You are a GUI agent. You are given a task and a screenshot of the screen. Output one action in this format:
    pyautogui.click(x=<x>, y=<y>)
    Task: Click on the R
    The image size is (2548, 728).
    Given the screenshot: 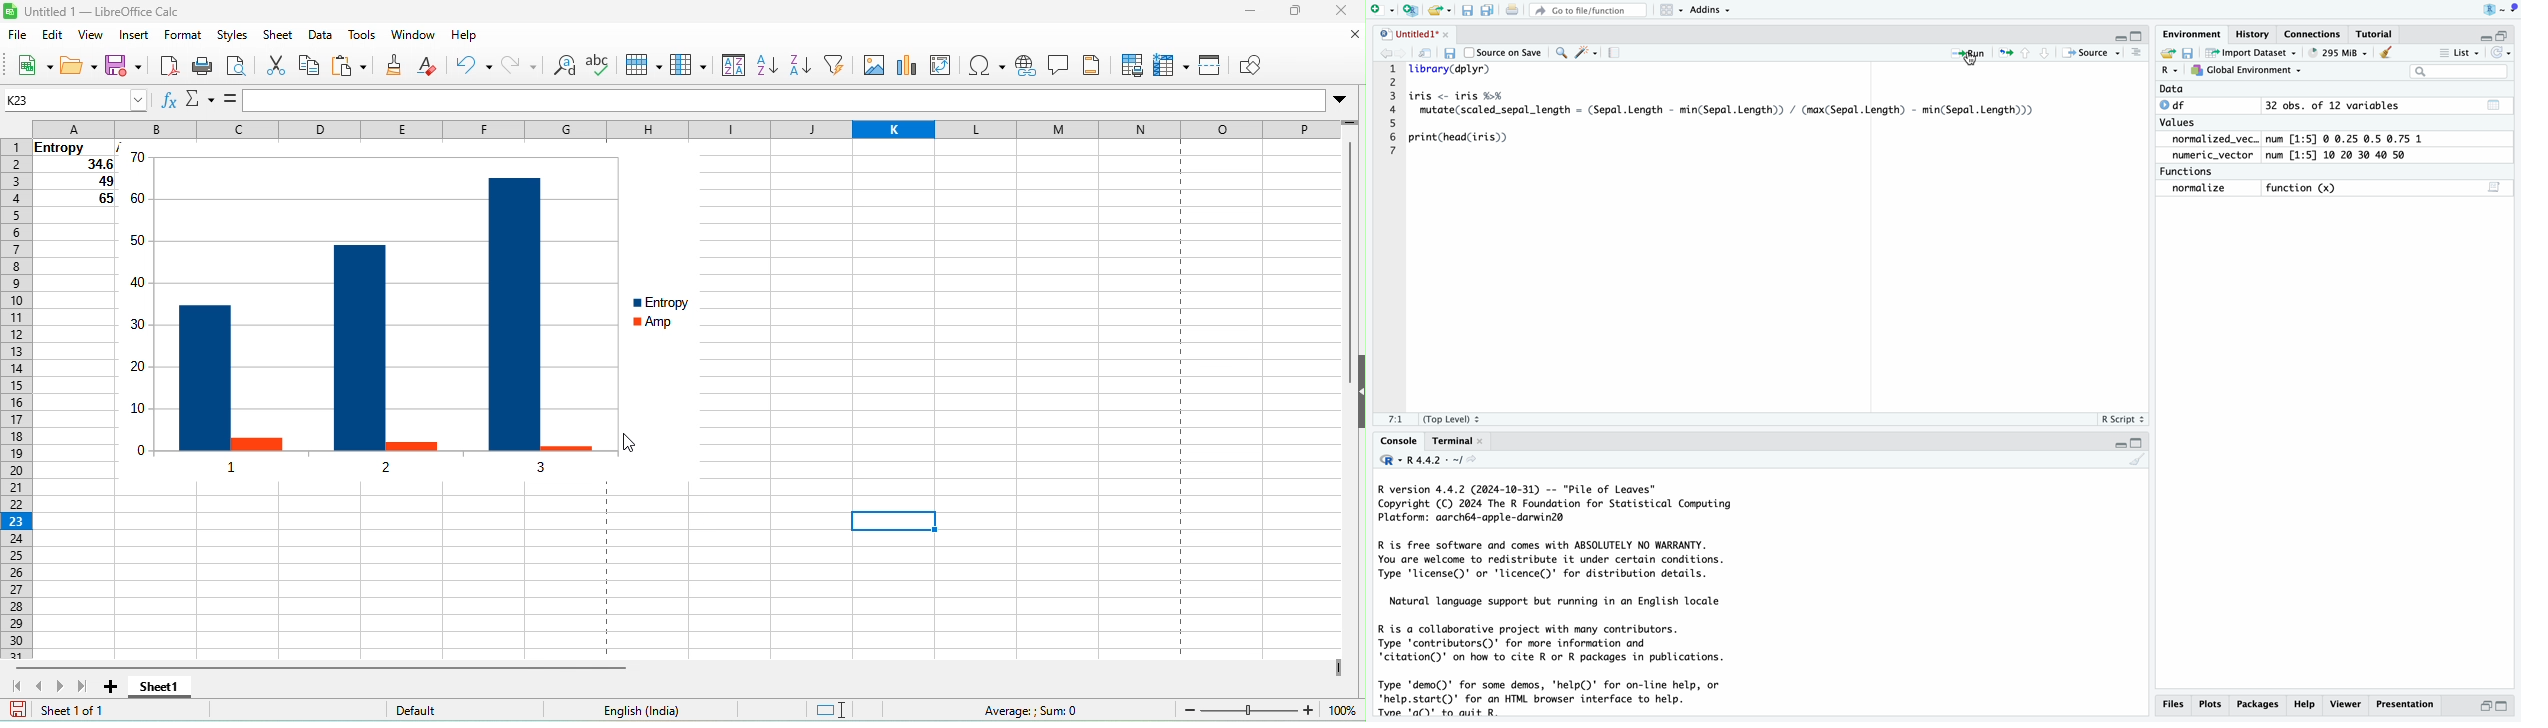 What is the action you would take?
    pyautogui.click(x=2169, y=71)
    